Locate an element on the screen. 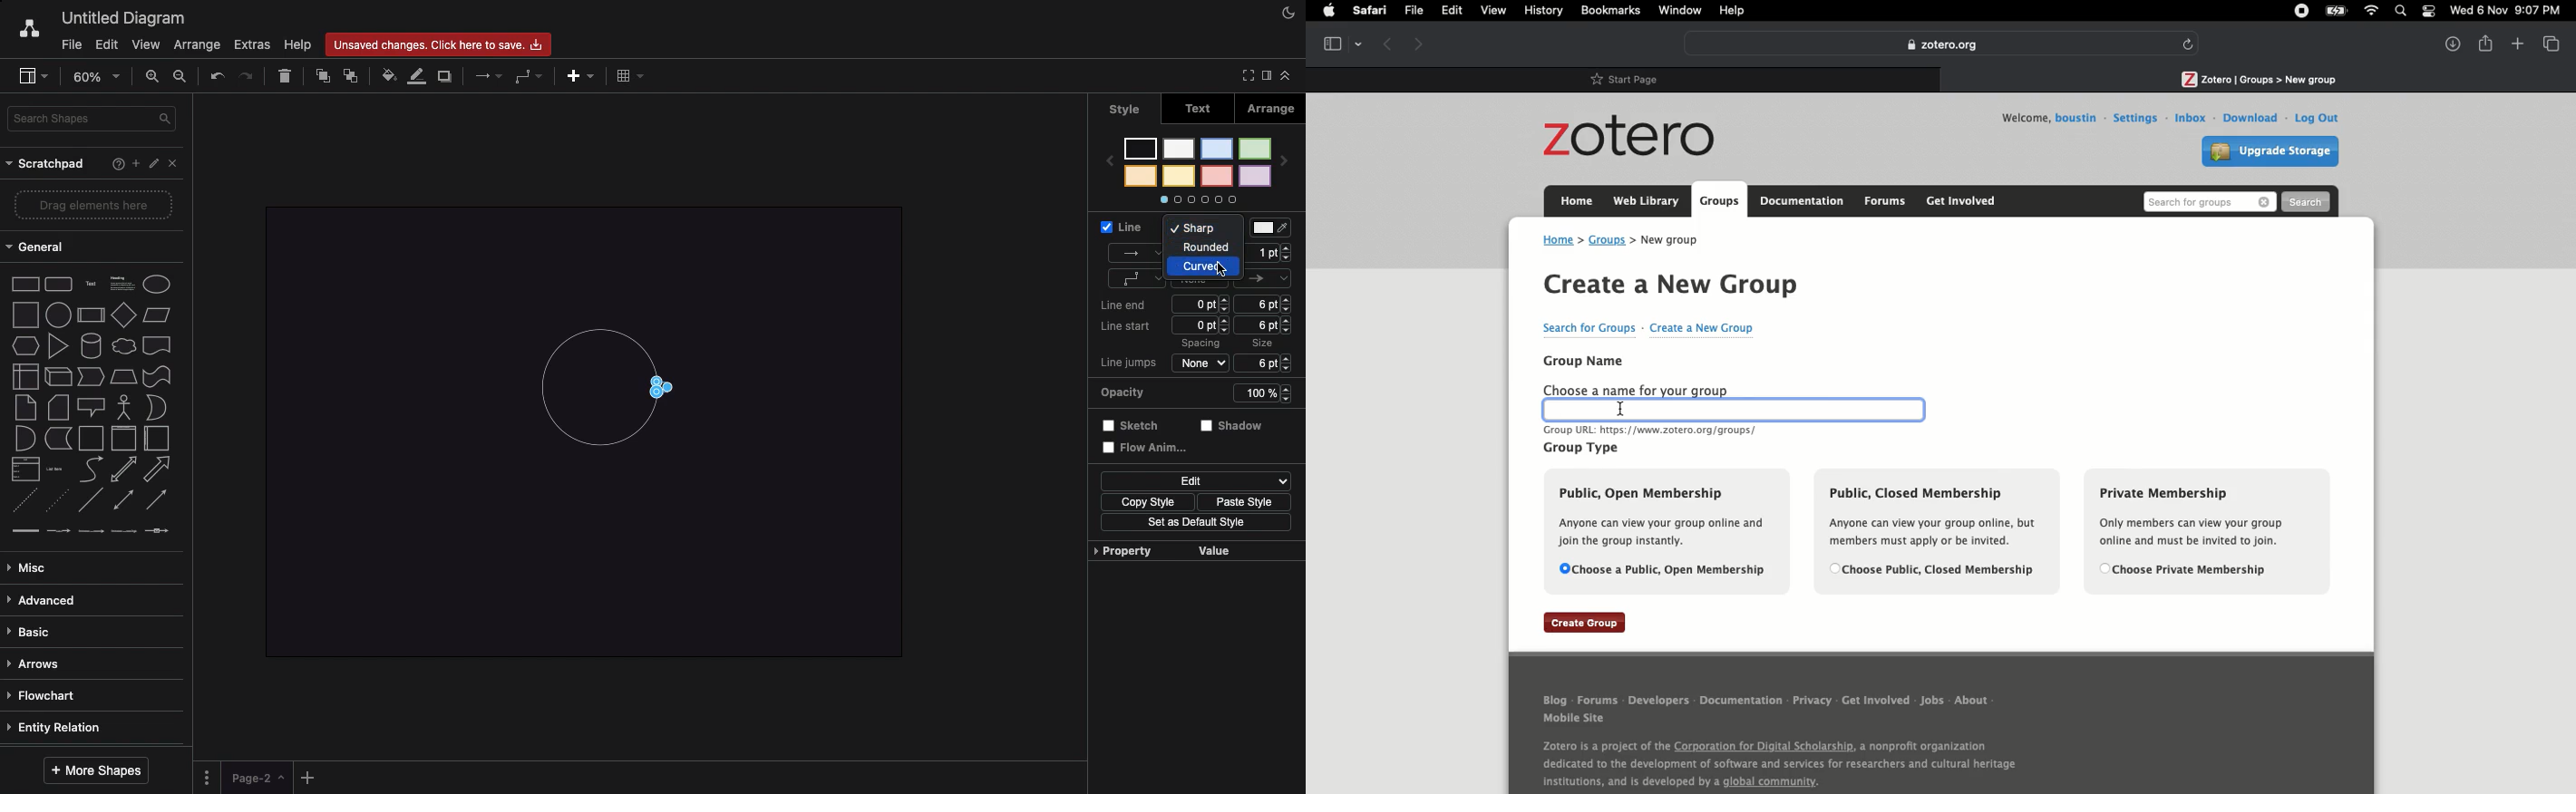  File is located at coordinates (1417, 11).